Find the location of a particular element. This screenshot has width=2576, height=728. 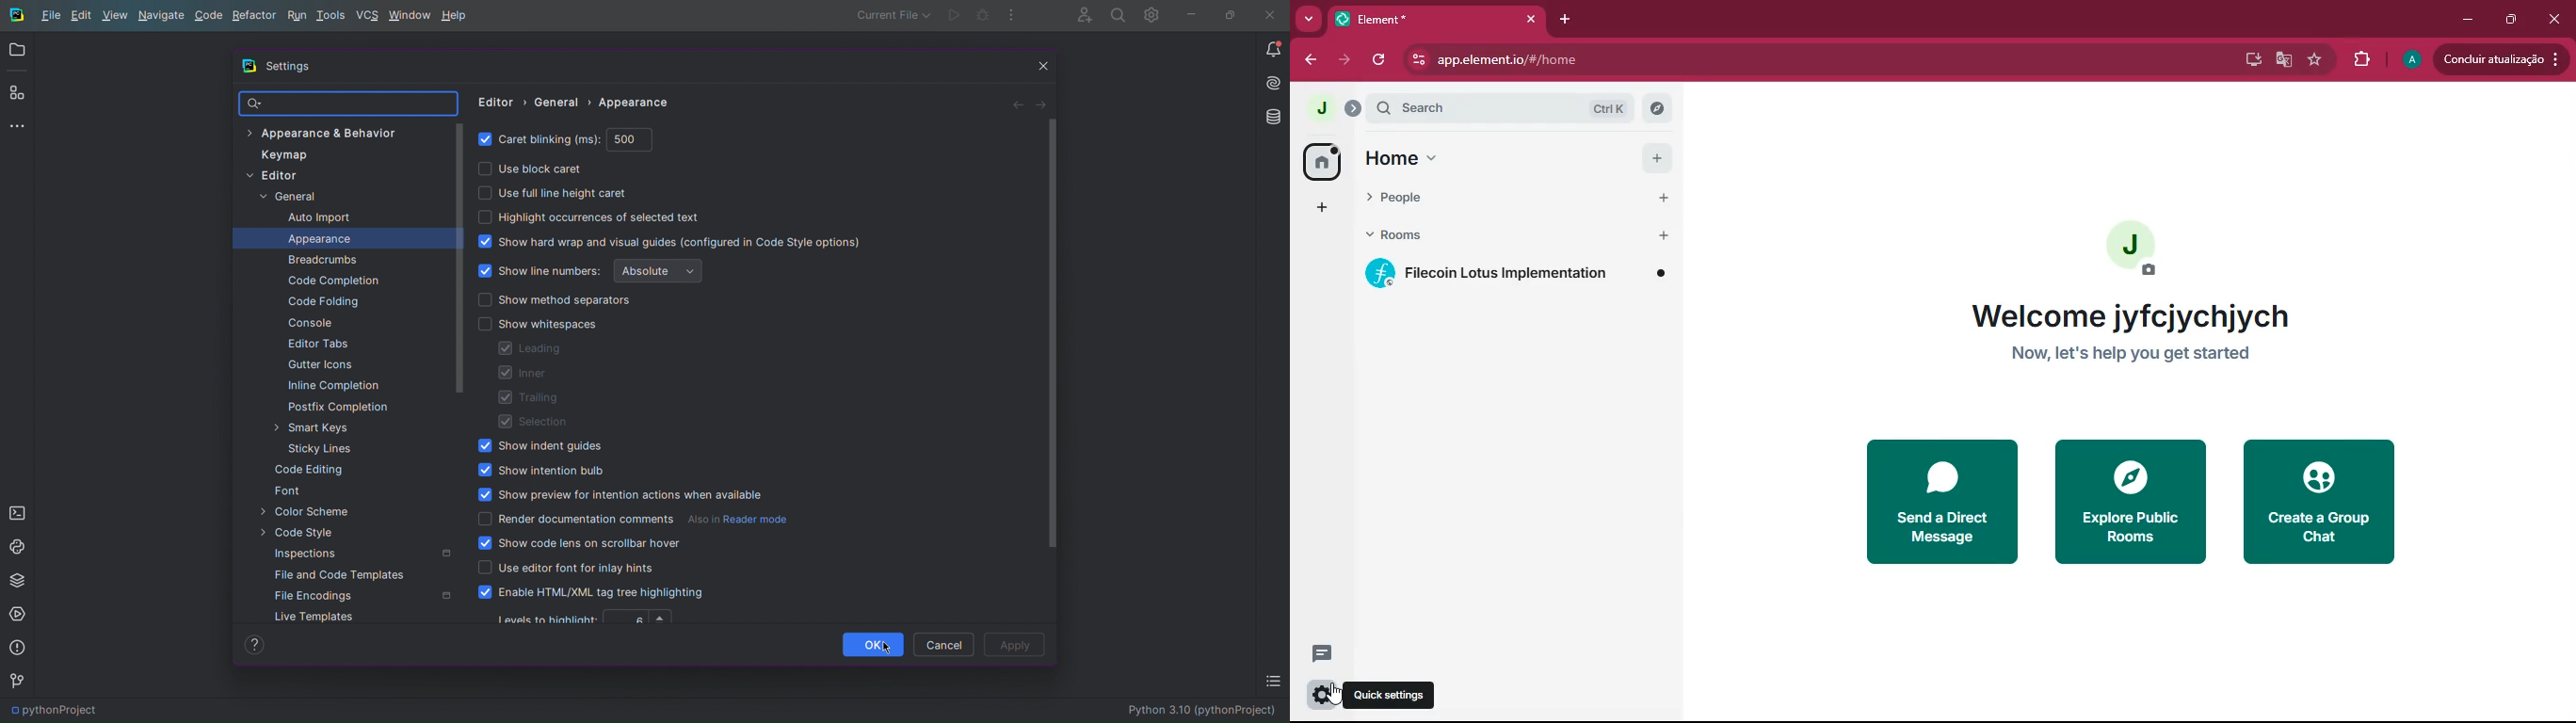

profile picture  is located at coordinates (2133, 252).